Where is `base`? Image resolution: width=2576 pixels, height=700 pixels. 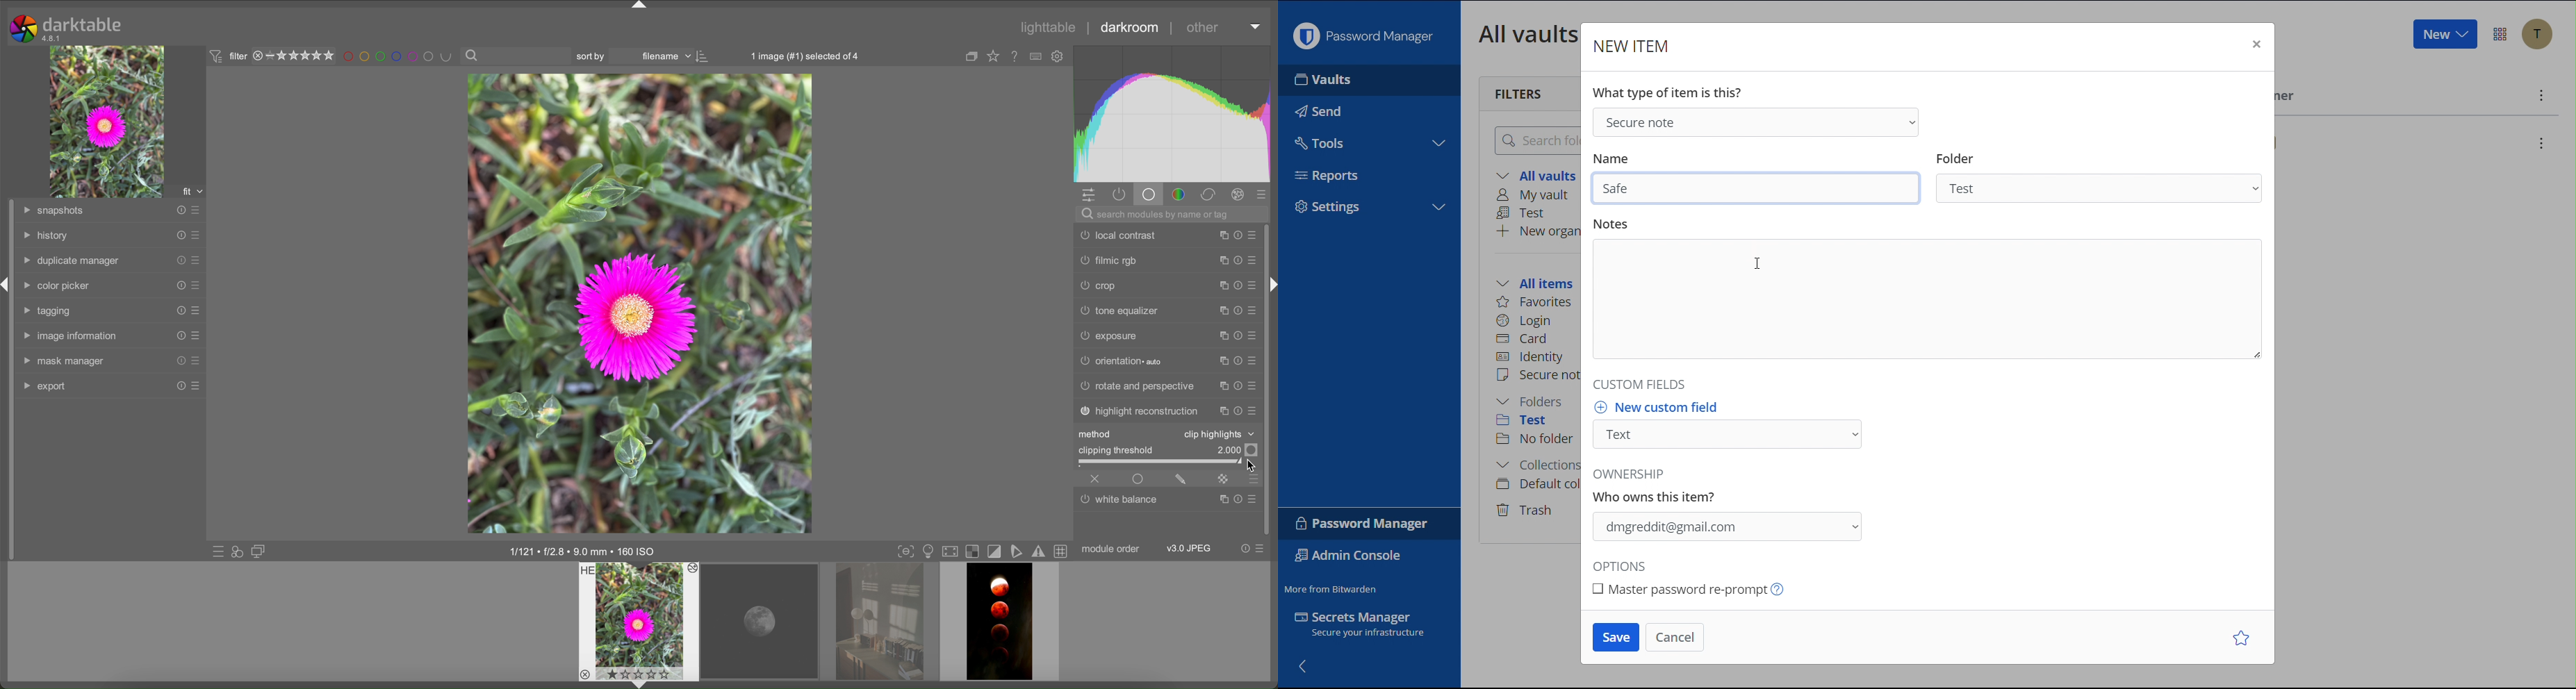
base is located at coordinates (1149, 193).